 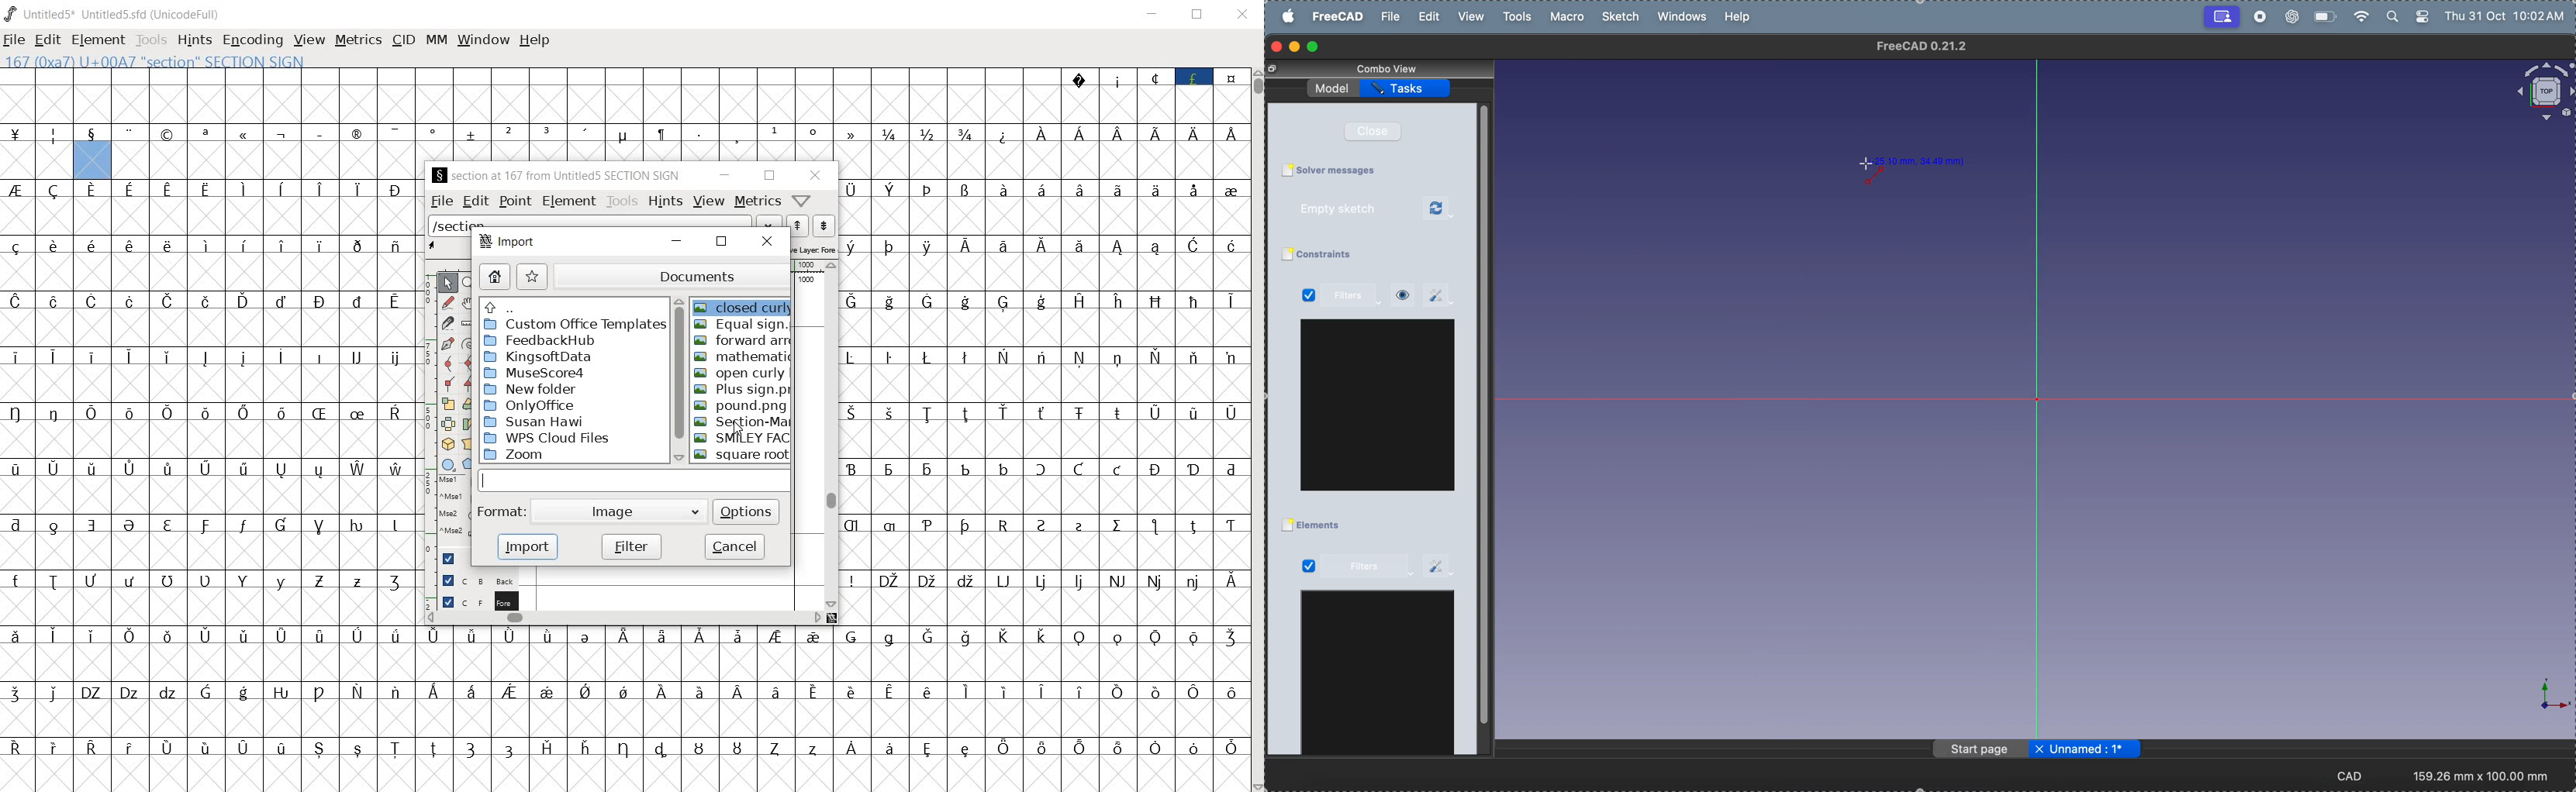 What do you see at coordinates (1044, 356) in the screenshot?
I see `special letters` at bounding box center [1044, 356].